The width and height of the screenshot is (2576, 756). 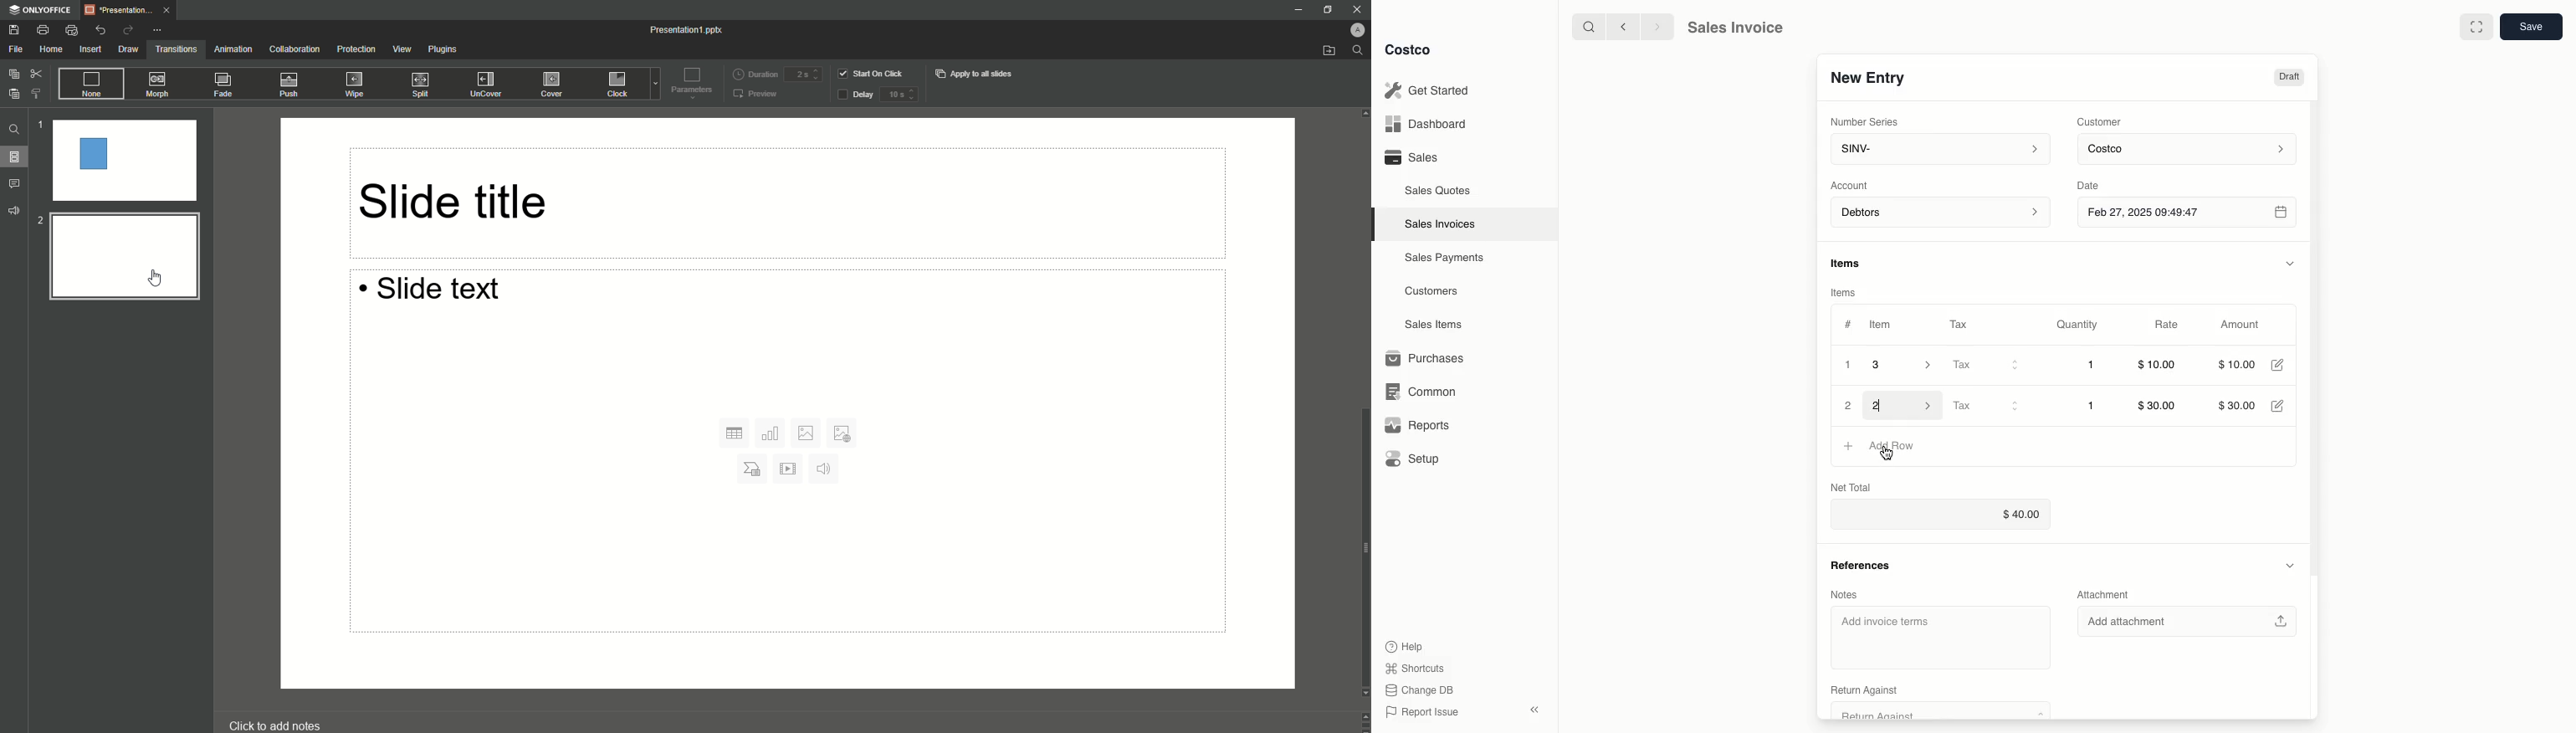 I want to click on Cover, so click(x=544, y=85).